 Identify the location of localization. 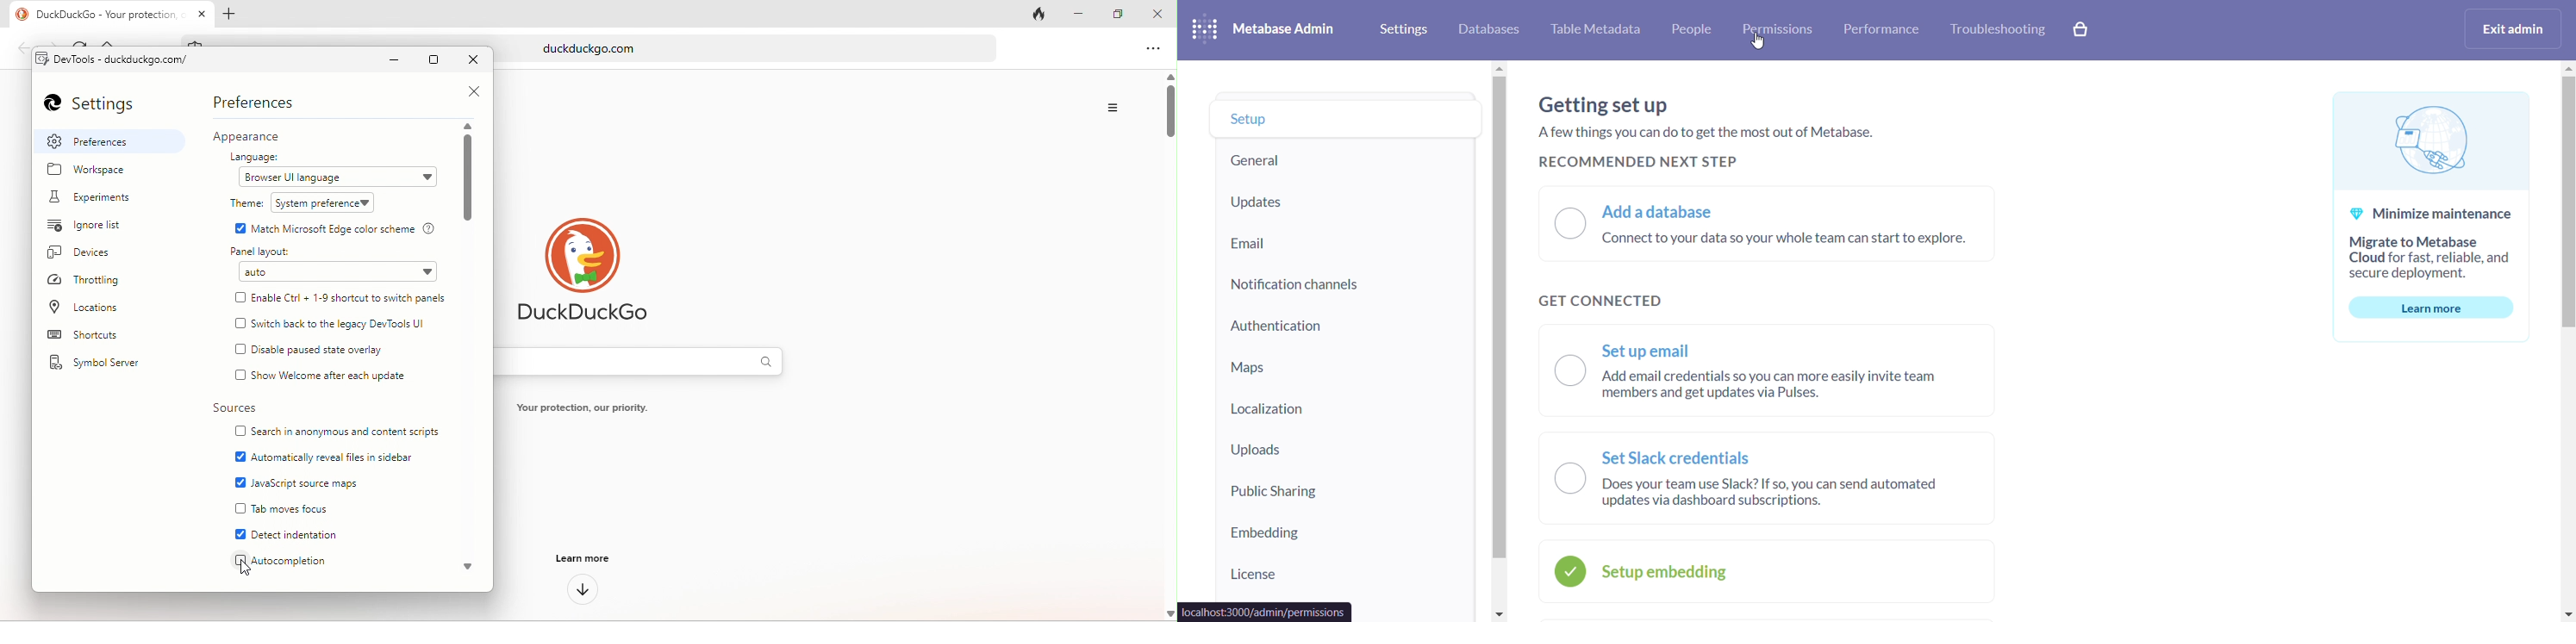
(1342, 401).